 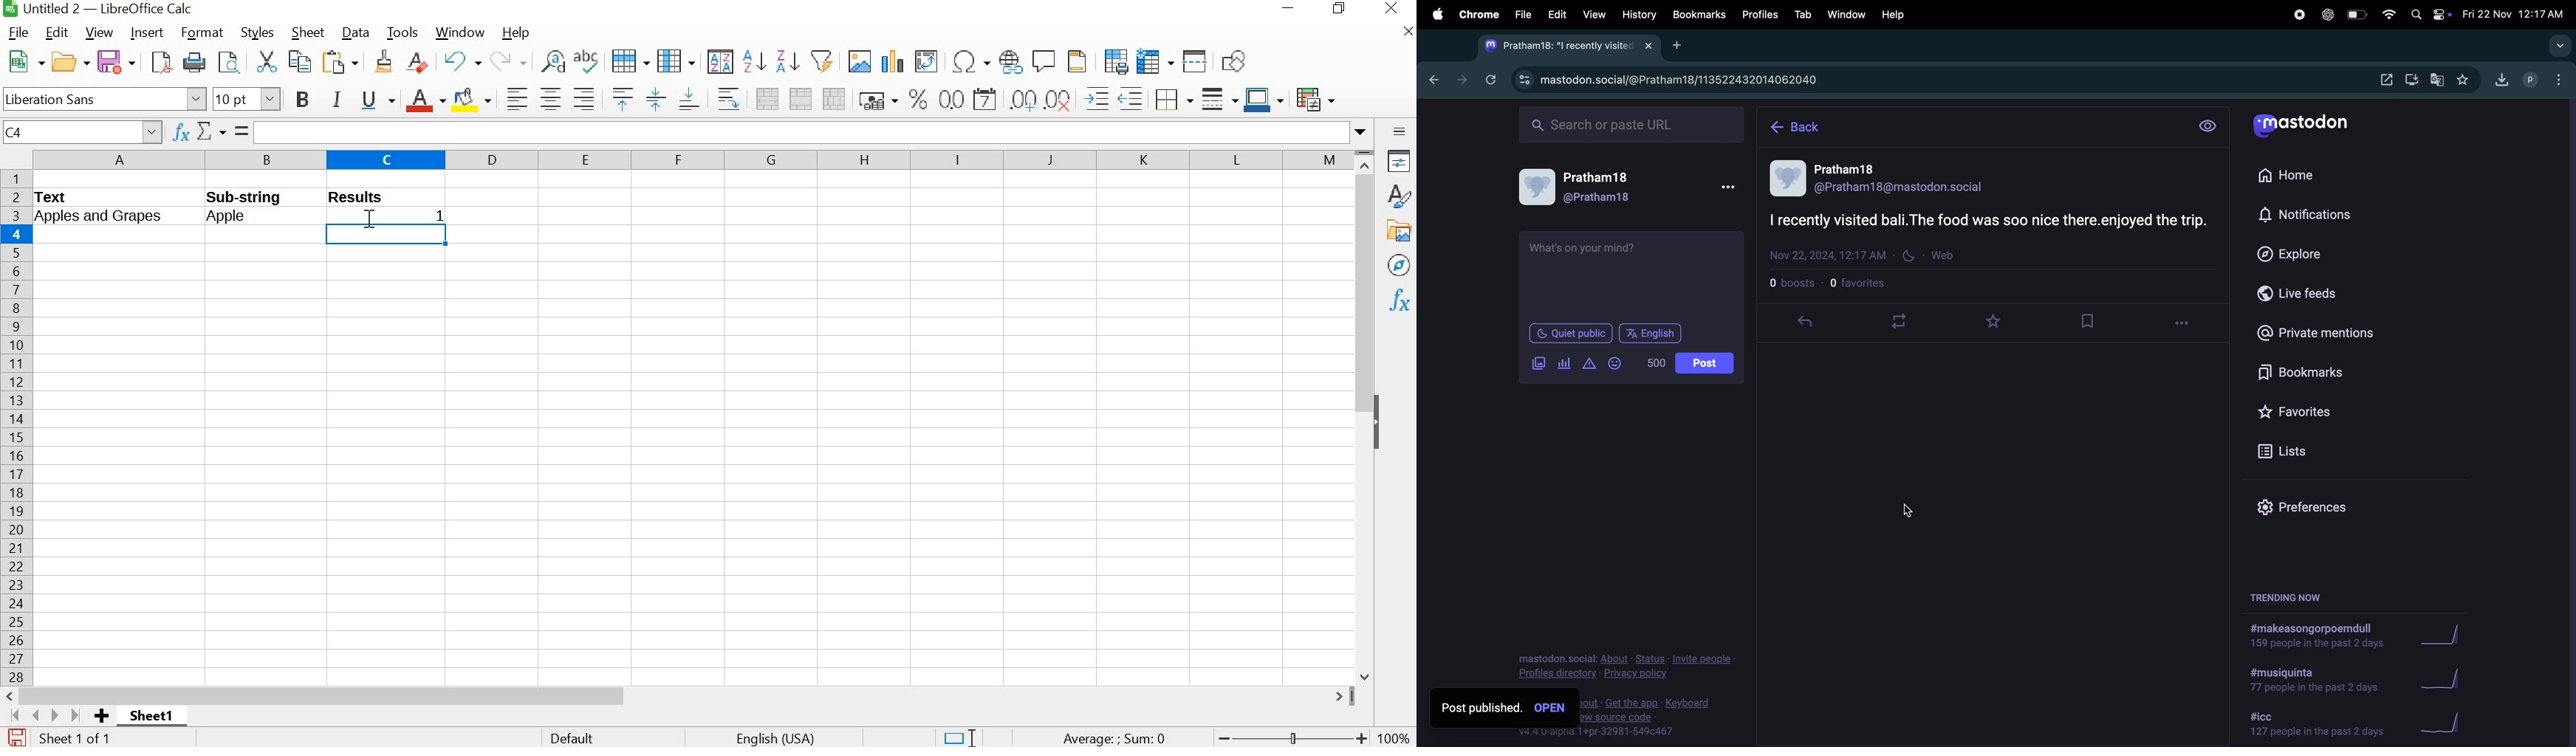 What do you see at coordinates (1009, 61) in the screenshot?
I see `insert hyperlink` at bounding box center [1009, 61].